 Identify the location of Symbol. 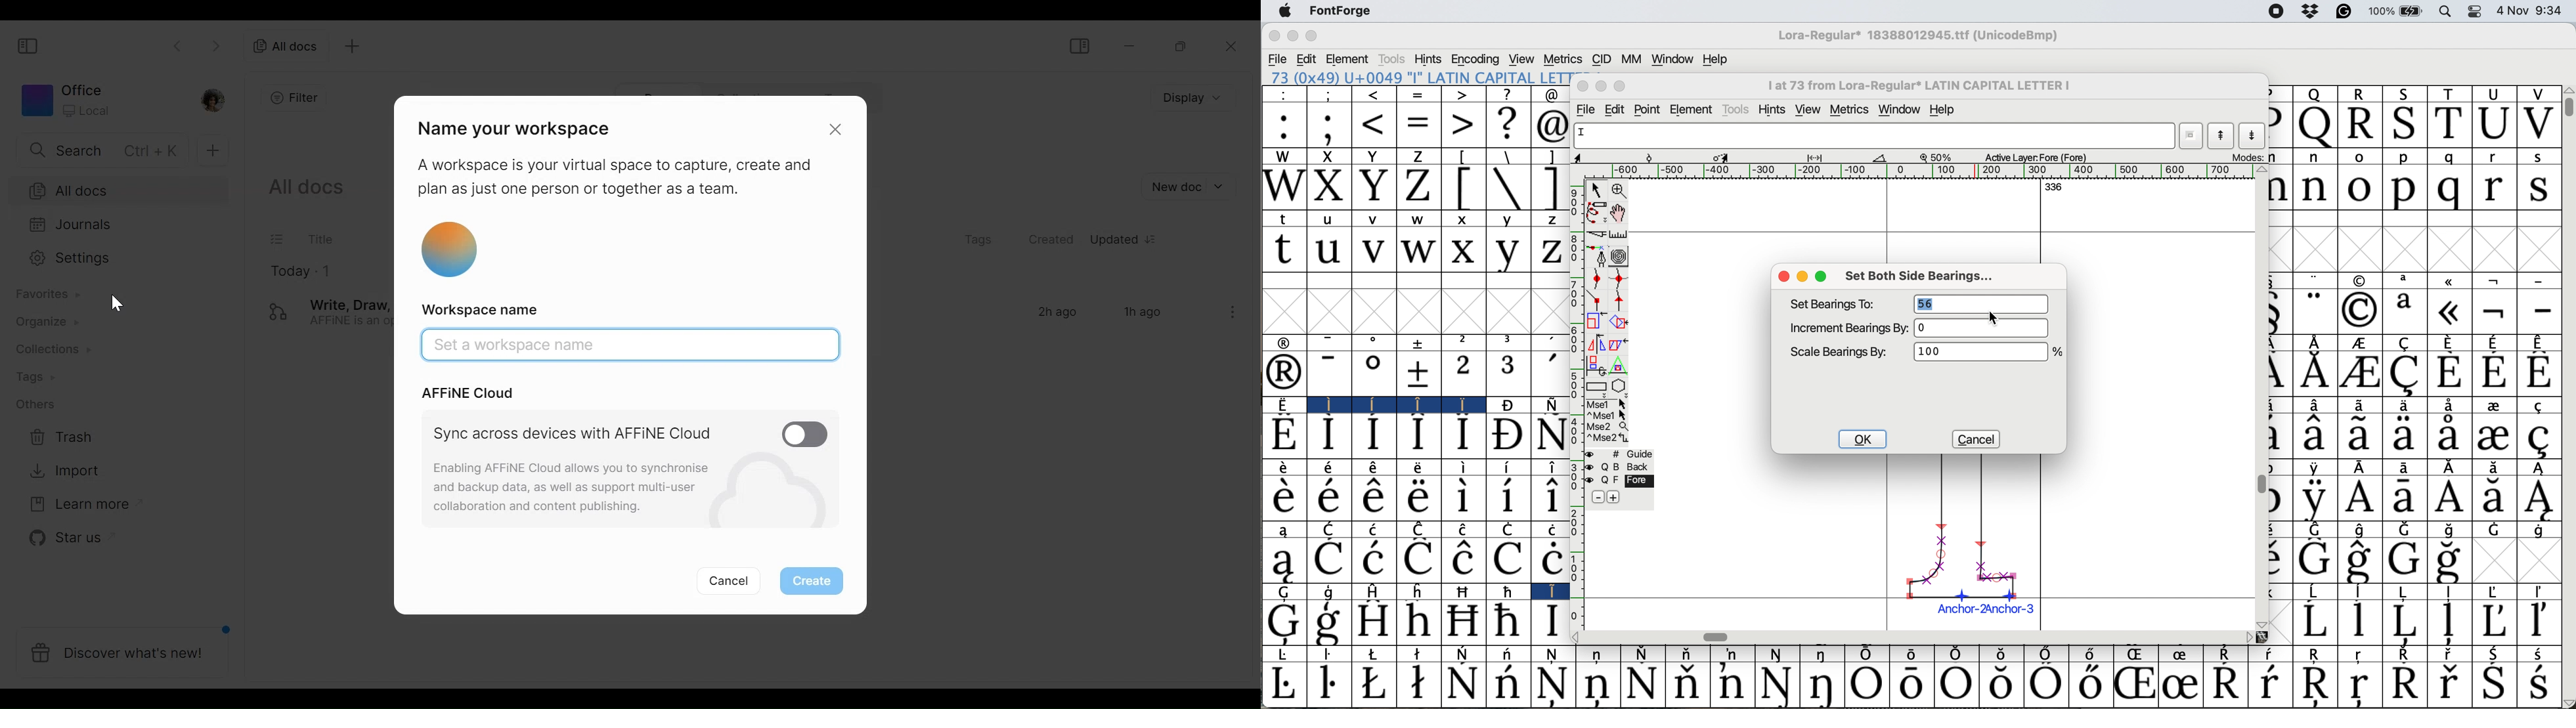
(1283, 435).